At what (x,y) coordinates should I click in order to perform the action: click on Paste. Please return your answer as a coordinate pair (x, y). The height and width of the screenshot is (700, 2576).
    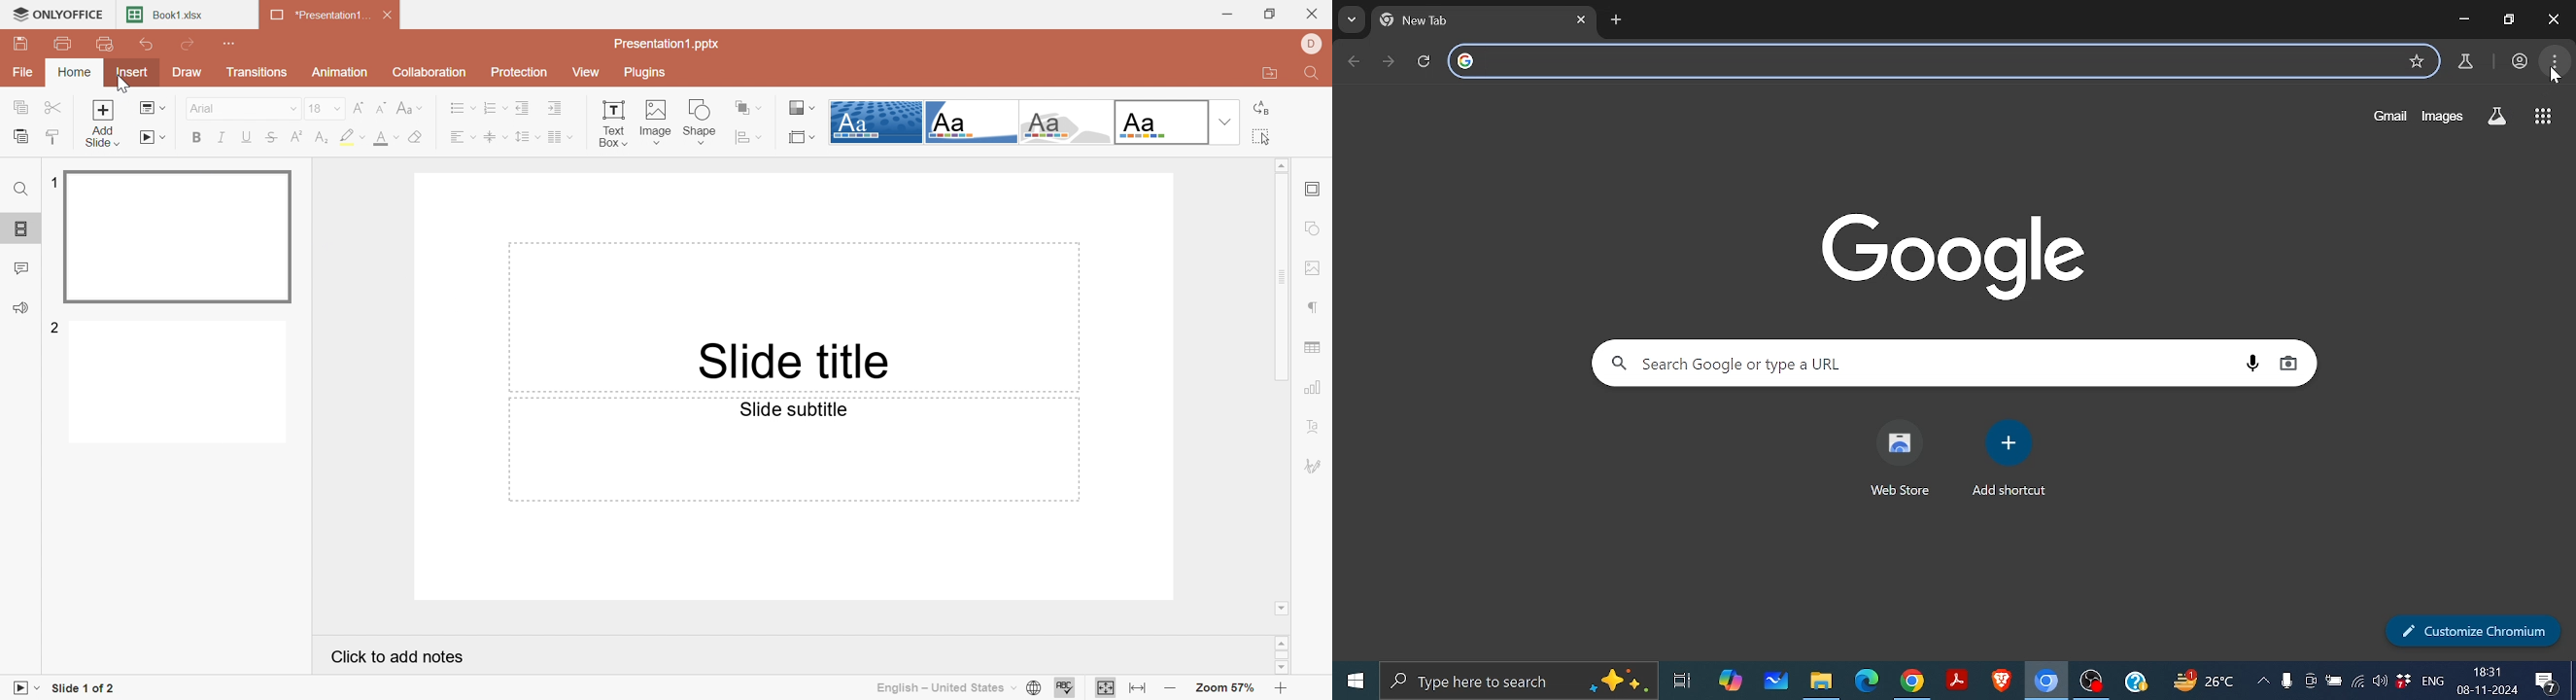
    Looking at the image, I should click on (20, 137).